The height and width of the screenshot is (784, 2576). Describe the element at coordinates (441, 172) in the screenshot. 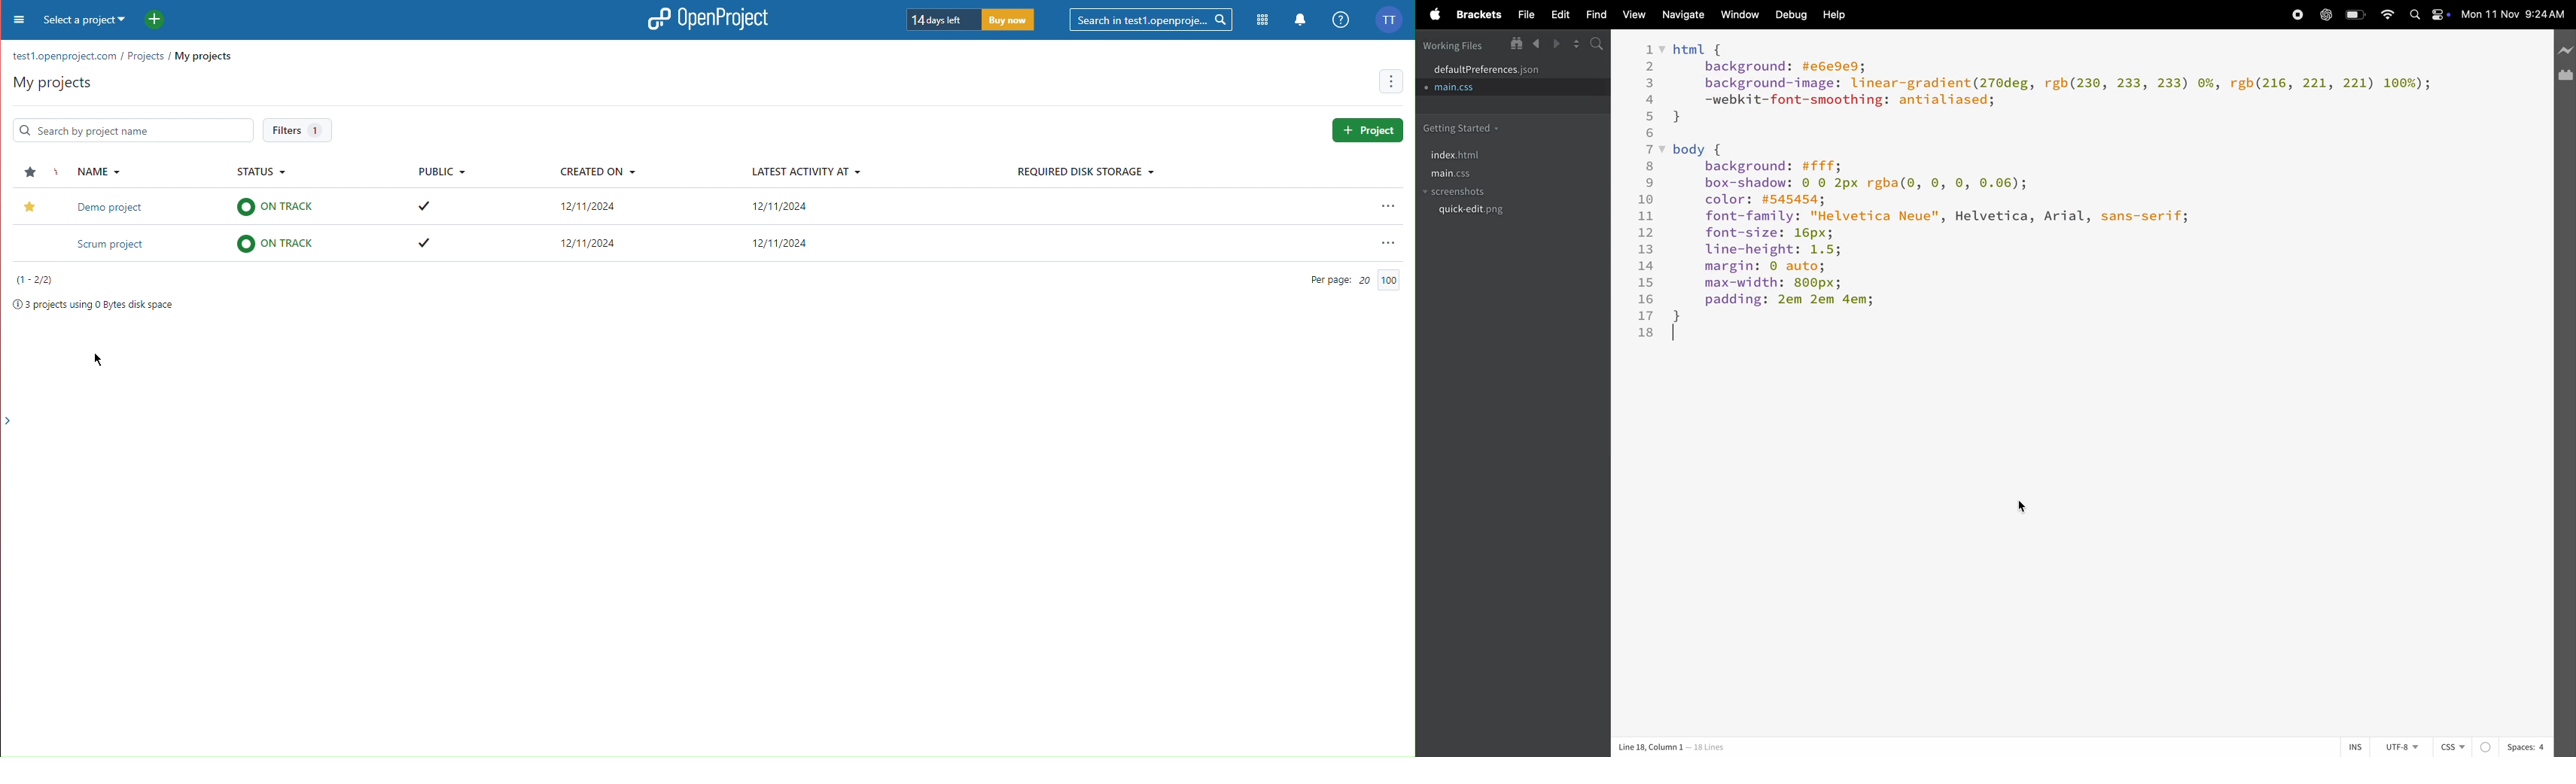

I see `Public` at that location.